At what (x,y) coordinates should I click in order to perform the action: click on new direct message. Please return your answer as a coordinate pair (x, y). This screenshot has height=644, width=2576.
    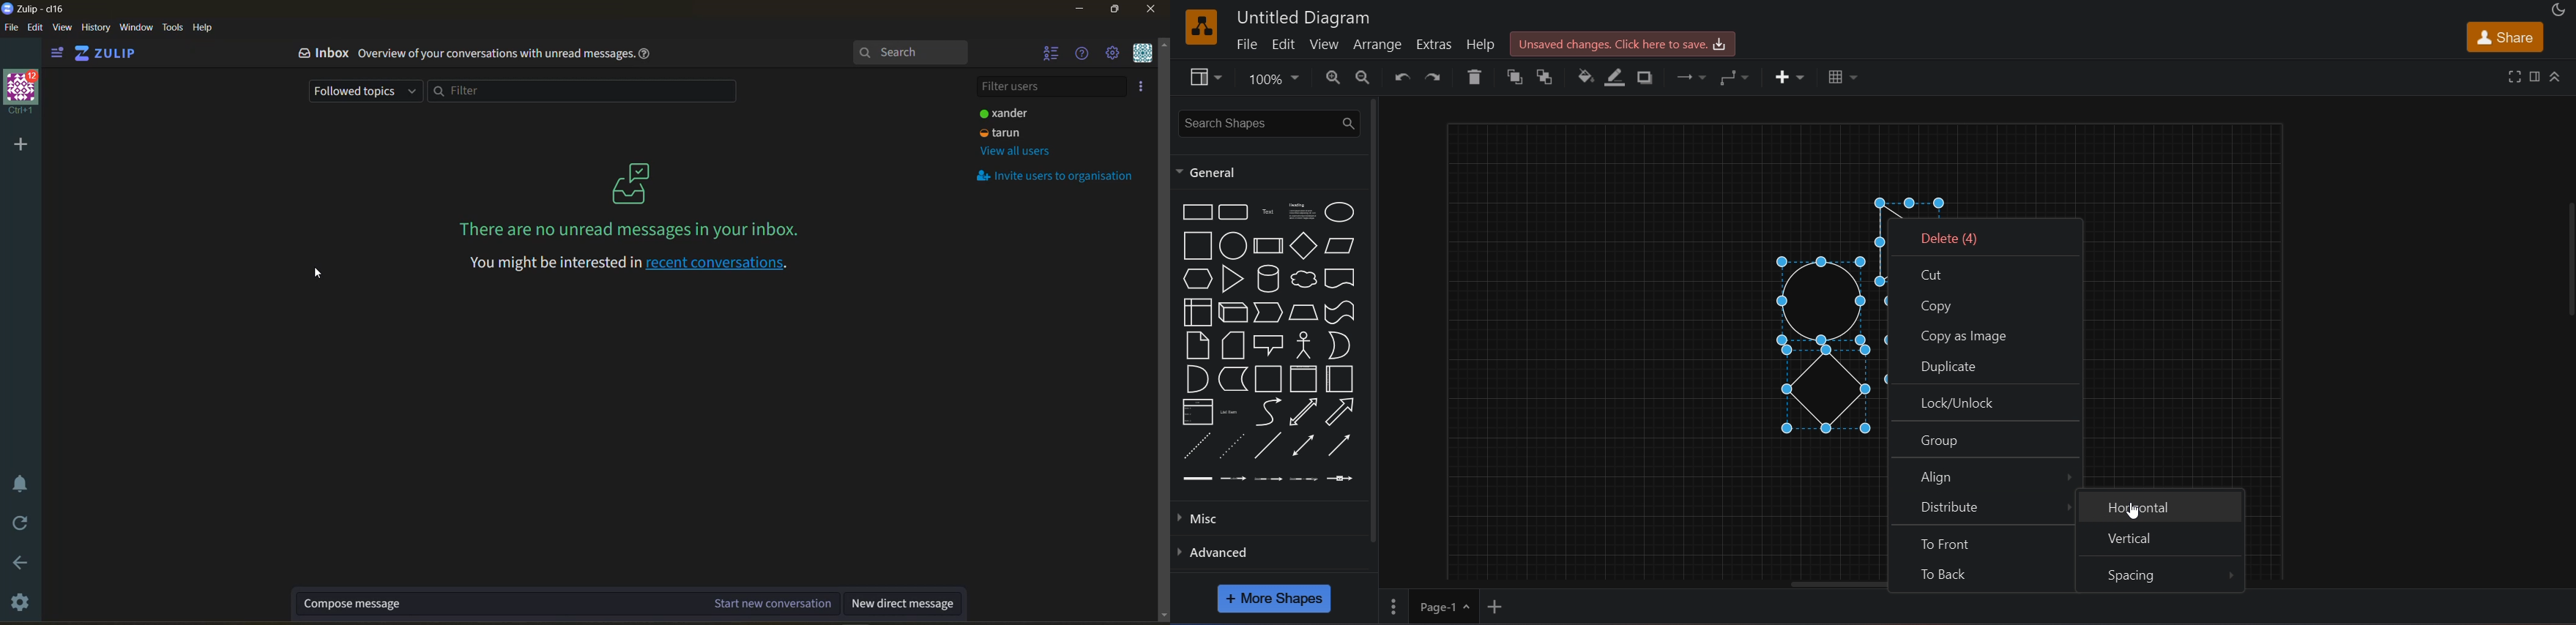
    Looking at the image, I should click on (901, 604).